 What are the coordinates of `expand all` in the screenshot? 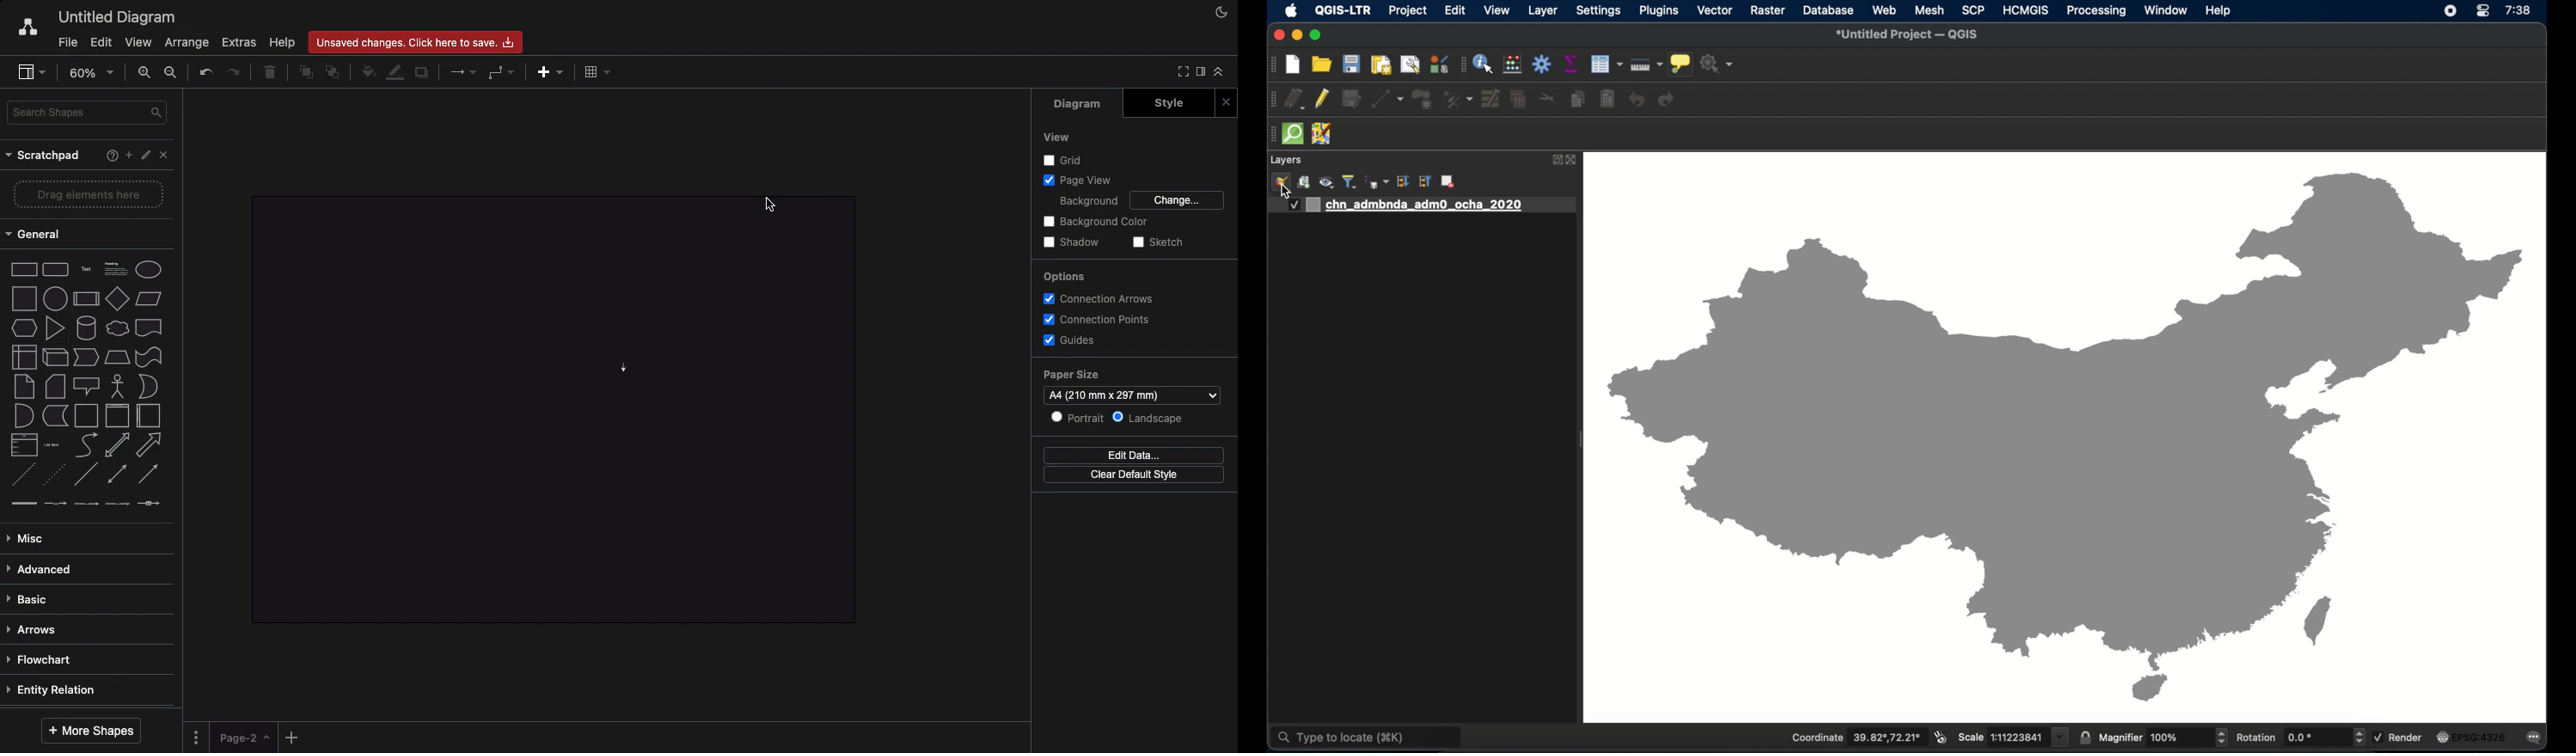 It's located at (1403, 183).